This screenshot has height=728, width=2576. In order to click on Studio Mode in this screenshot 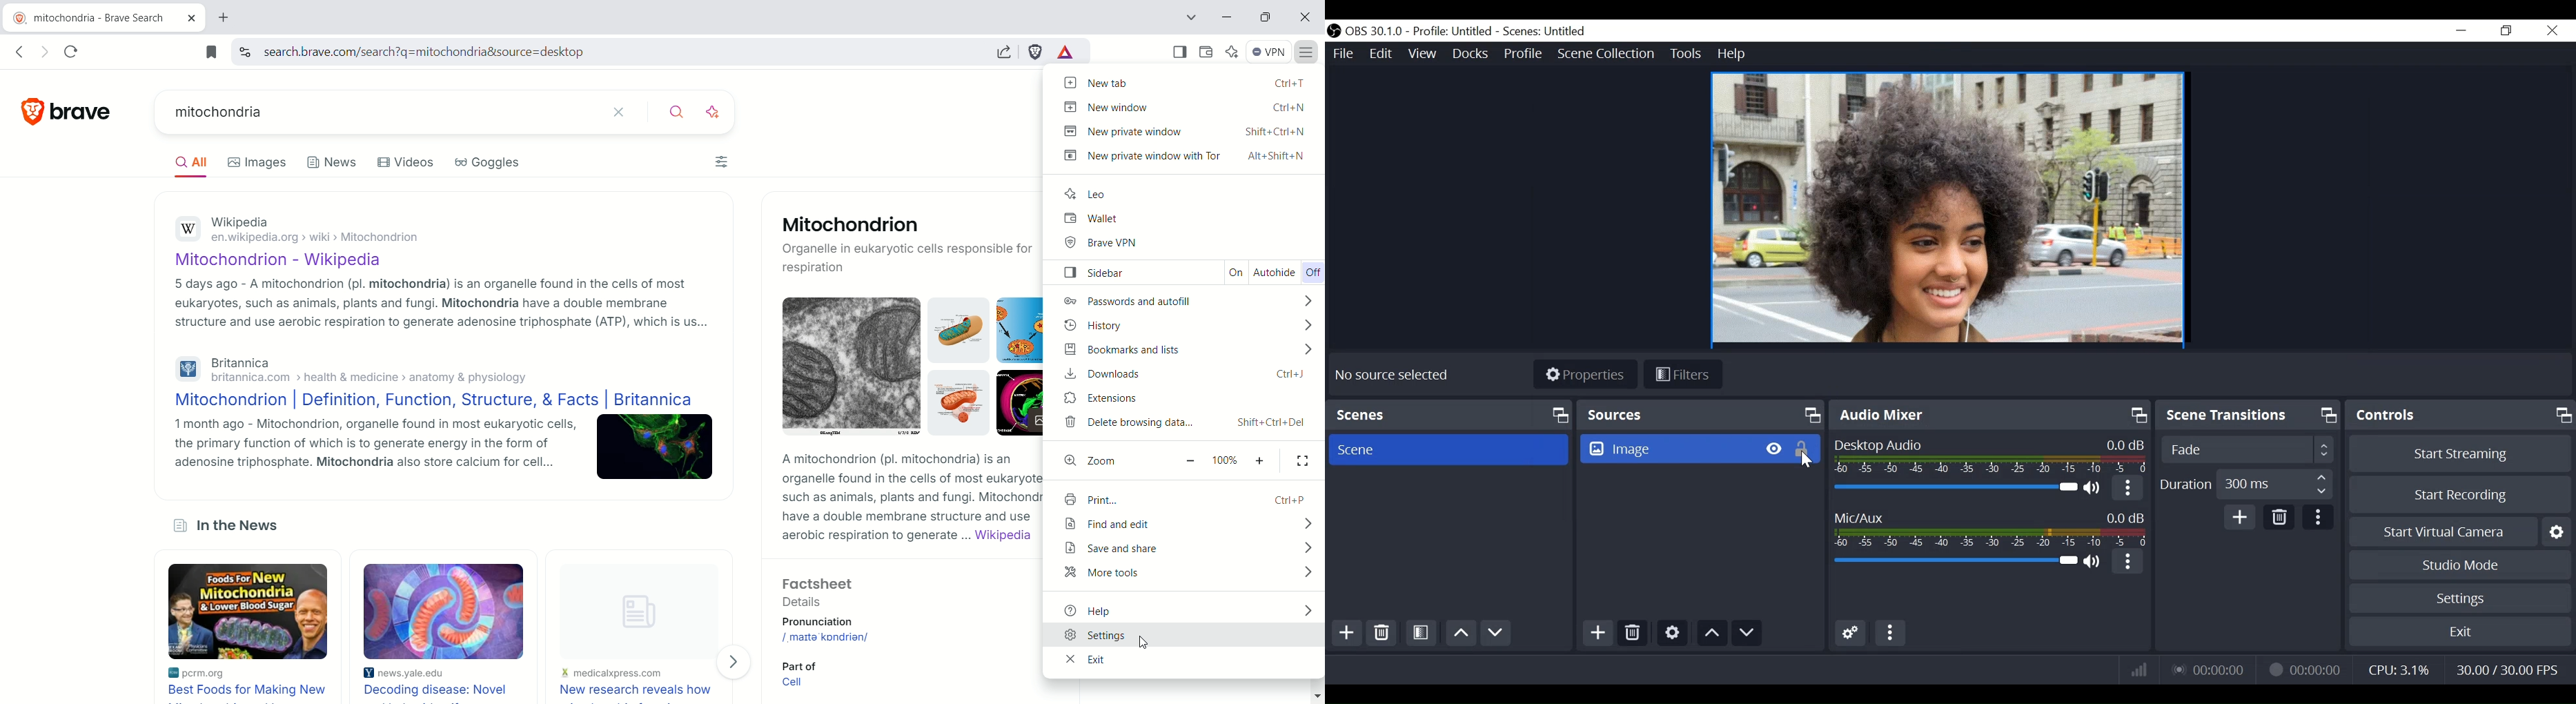, I will do `click(2460, 566)`.